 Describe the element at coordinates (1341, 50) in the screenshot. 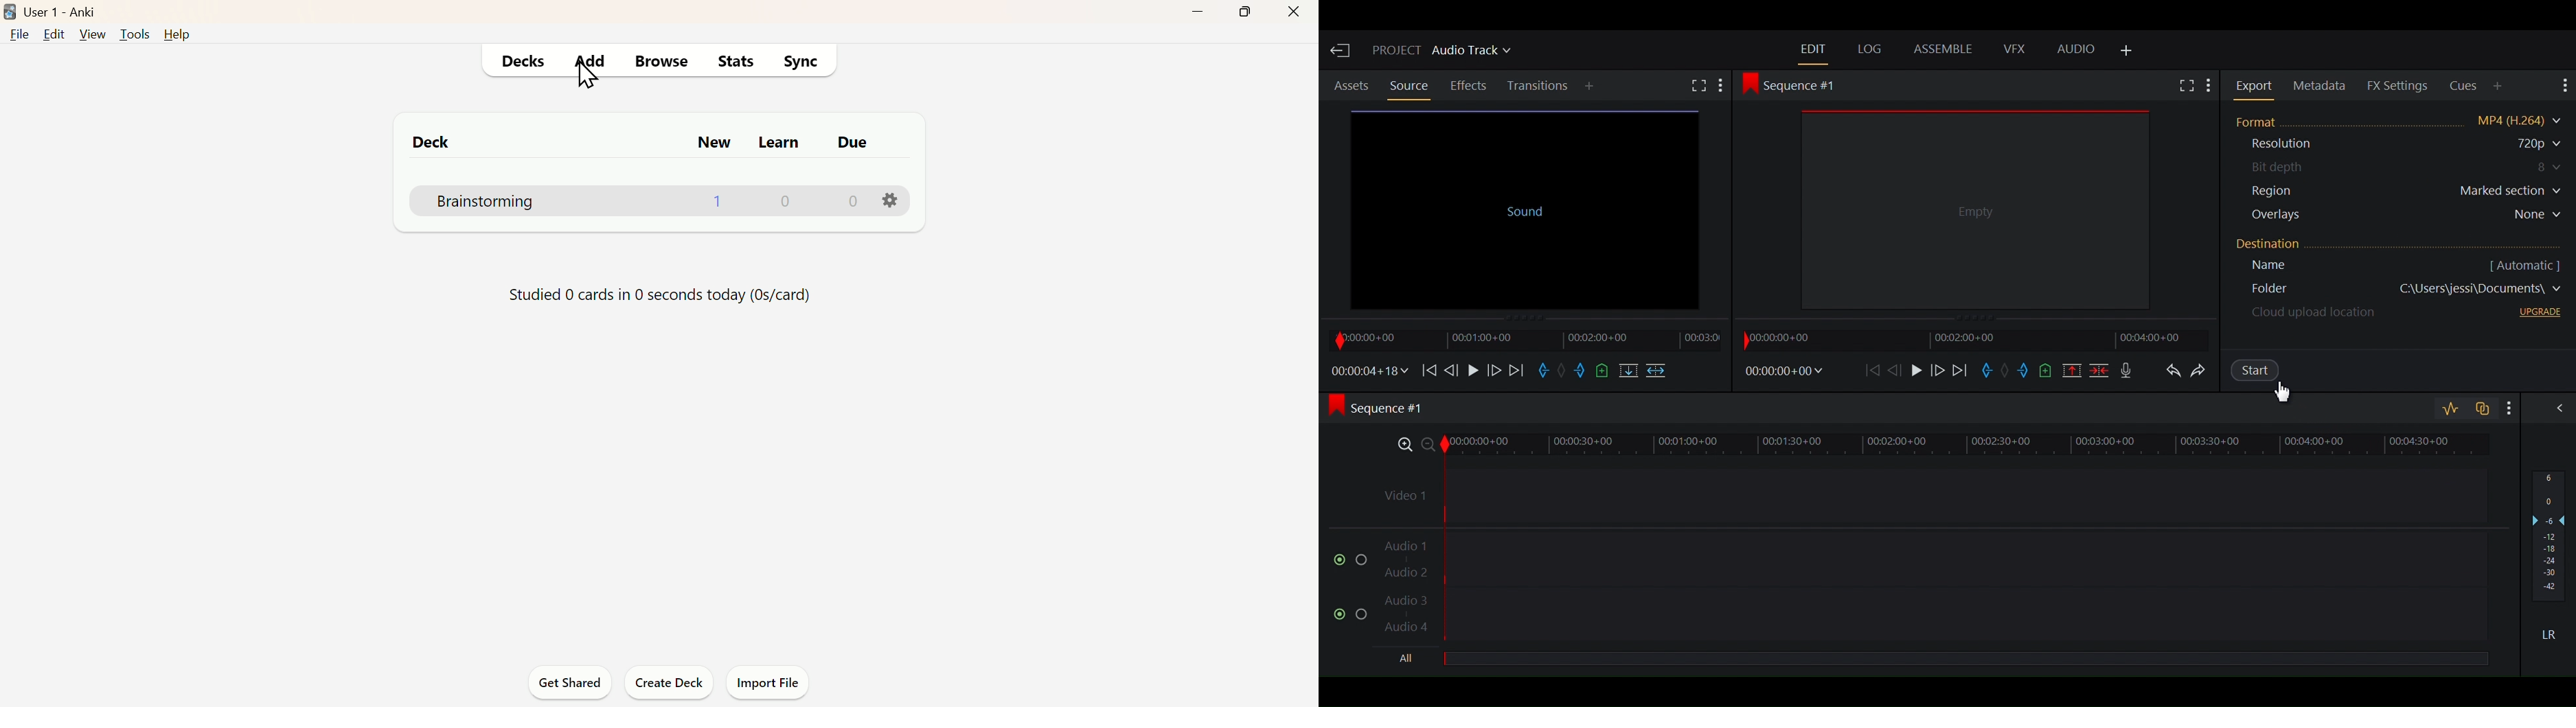

I see `Exit Current Project` at that location.